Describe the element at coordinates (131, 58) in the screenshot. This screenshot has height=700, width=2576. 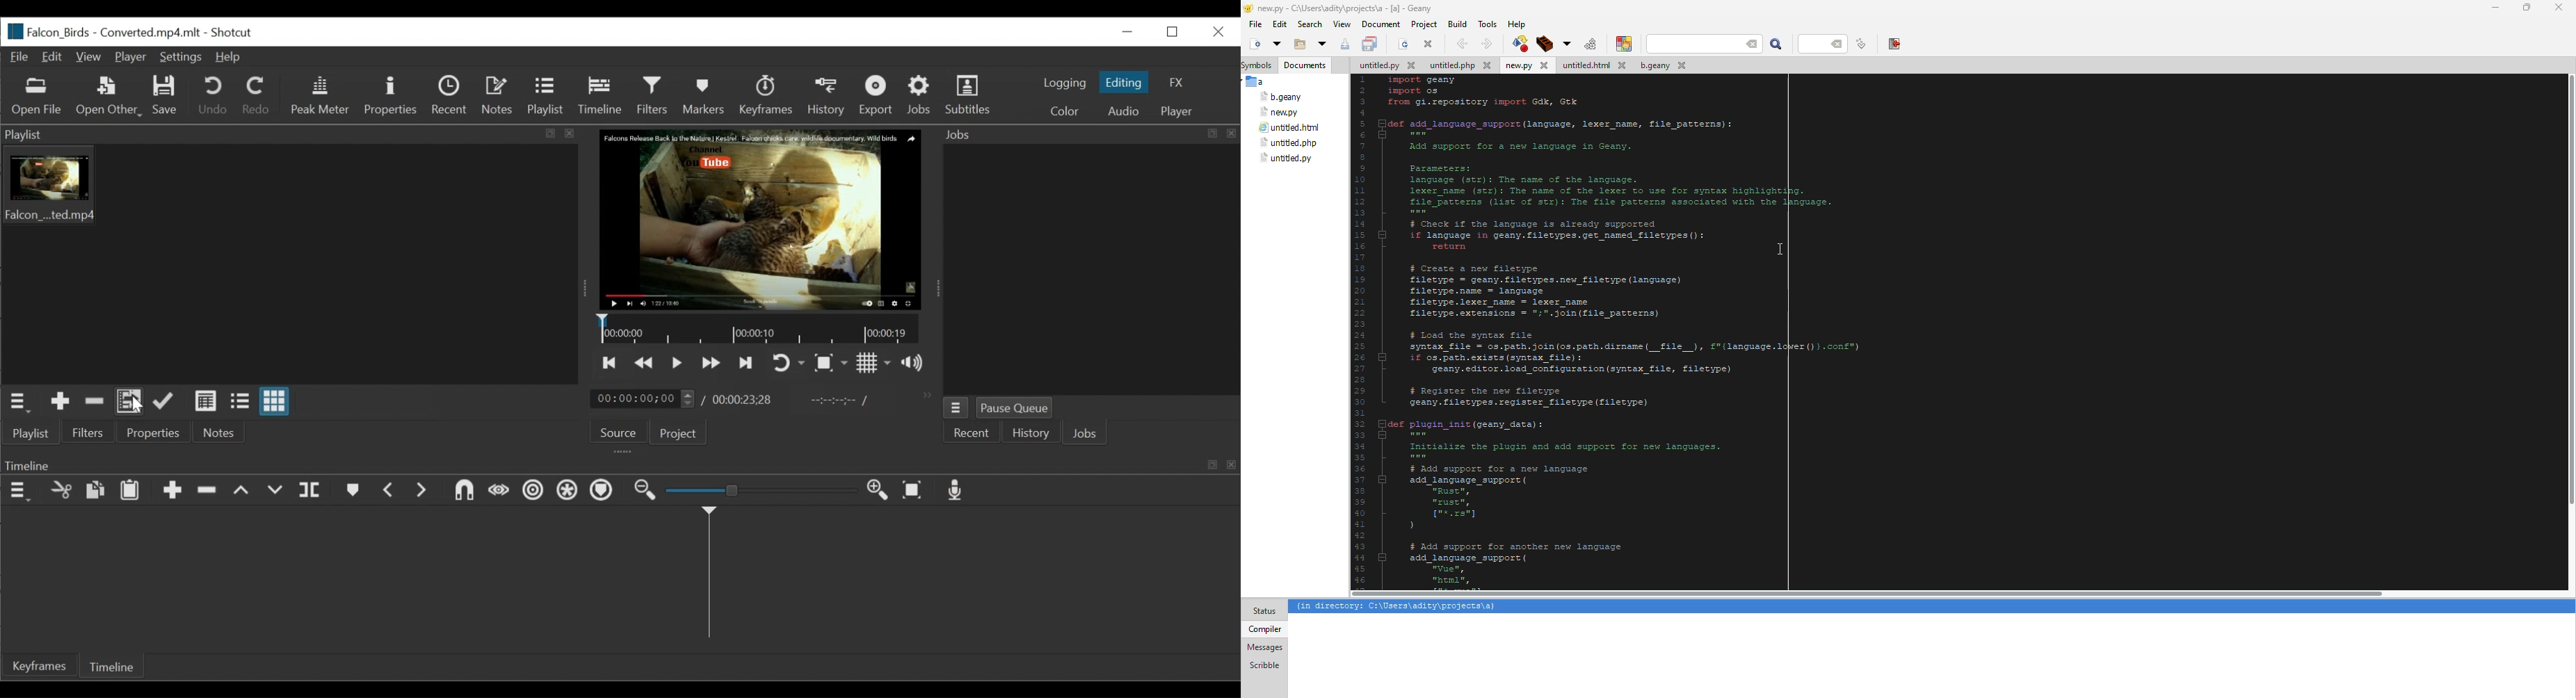
I see `Player` at that location.